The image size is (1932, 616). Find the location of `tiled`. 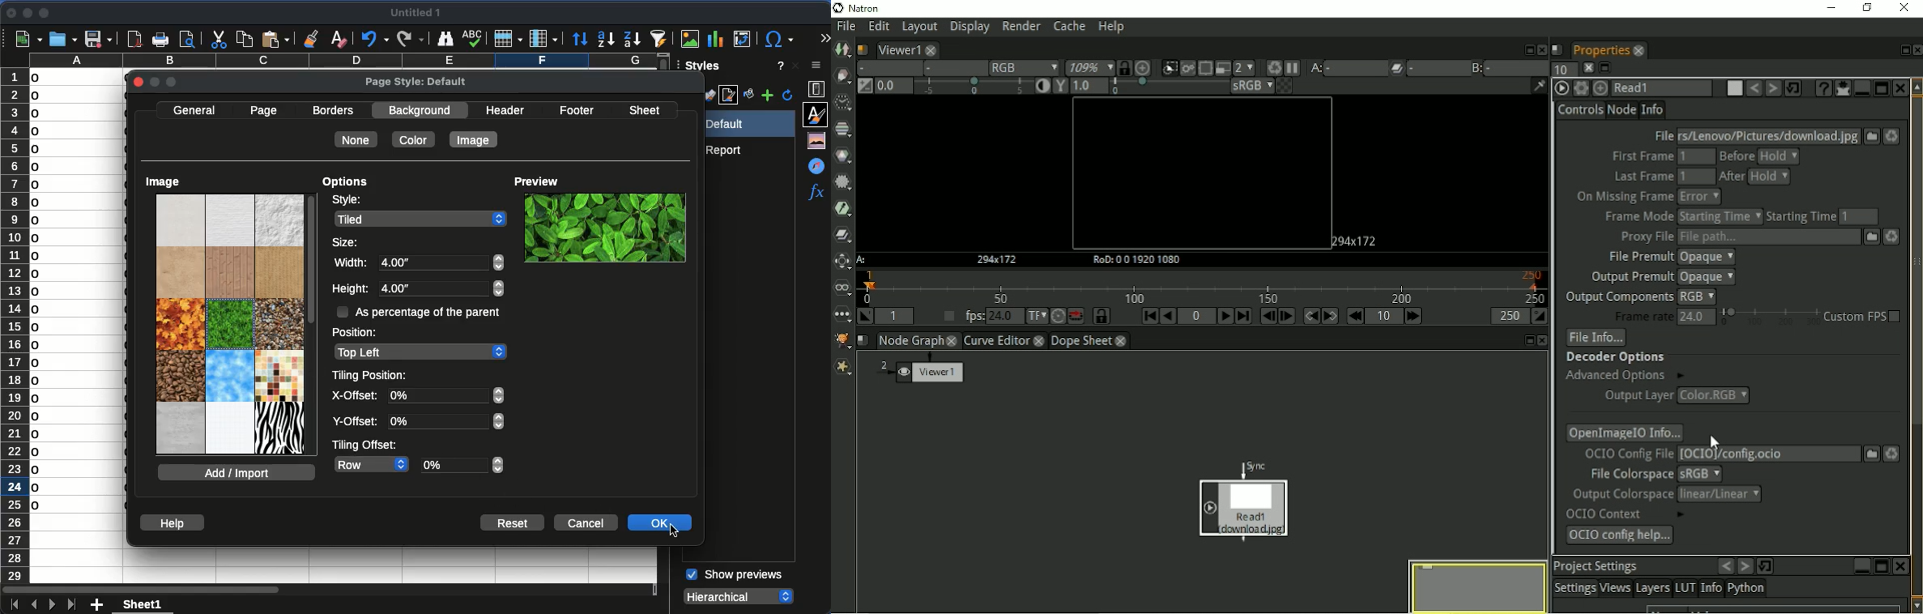

tiled is located at coordinates (422, 219).